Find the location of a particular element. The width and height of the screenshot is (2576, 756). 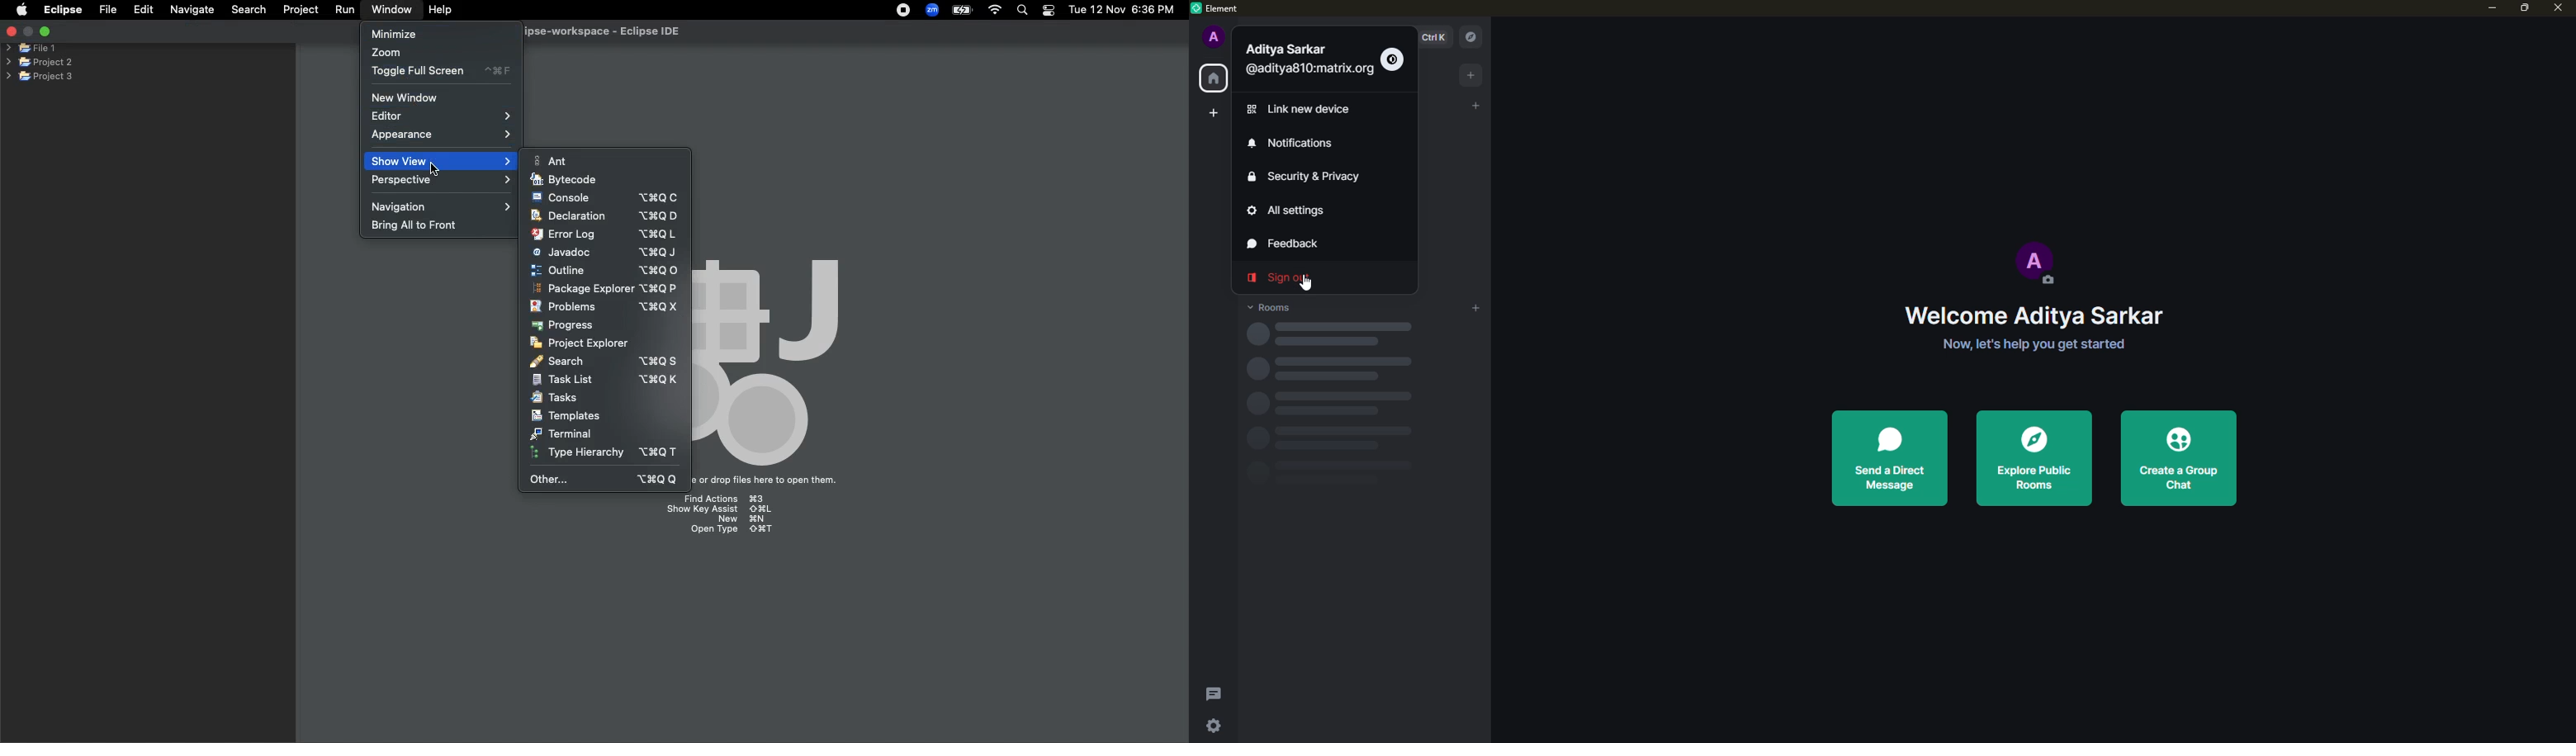

aditya sarkar is located at coordinates (1311, 64).